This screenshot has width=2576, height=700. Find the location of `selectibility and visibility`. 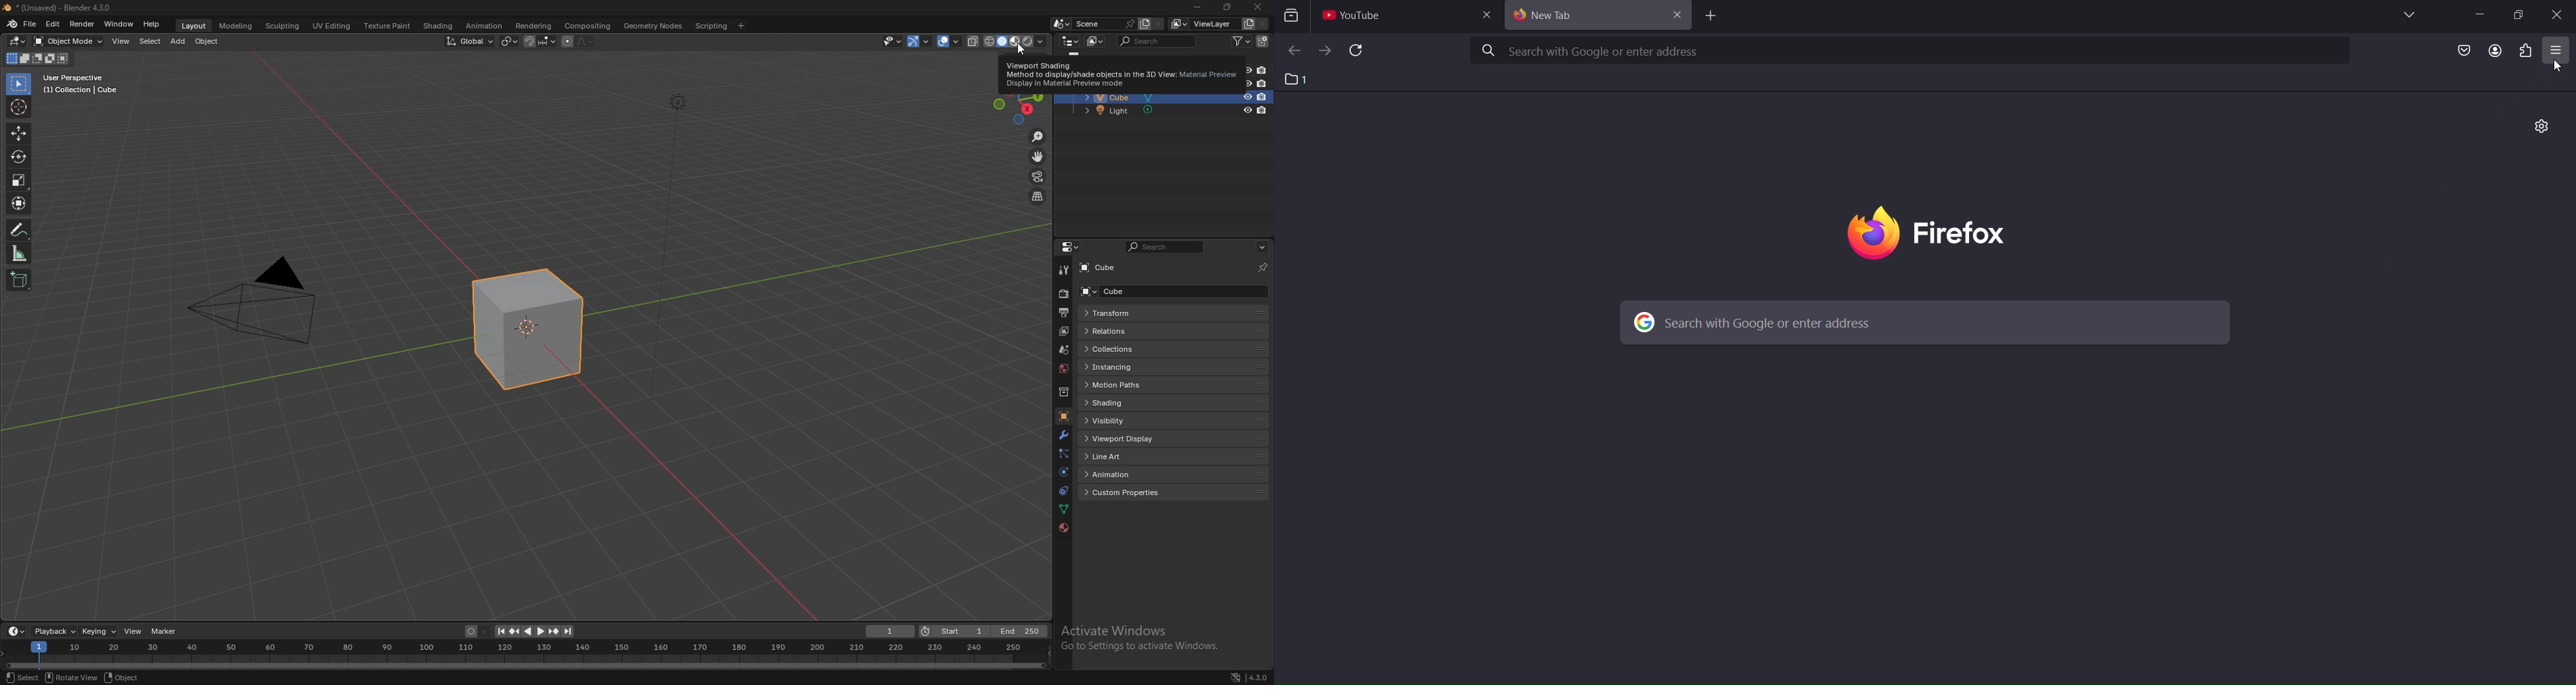

selectibility and visibility is located at coordinates (893, 41).